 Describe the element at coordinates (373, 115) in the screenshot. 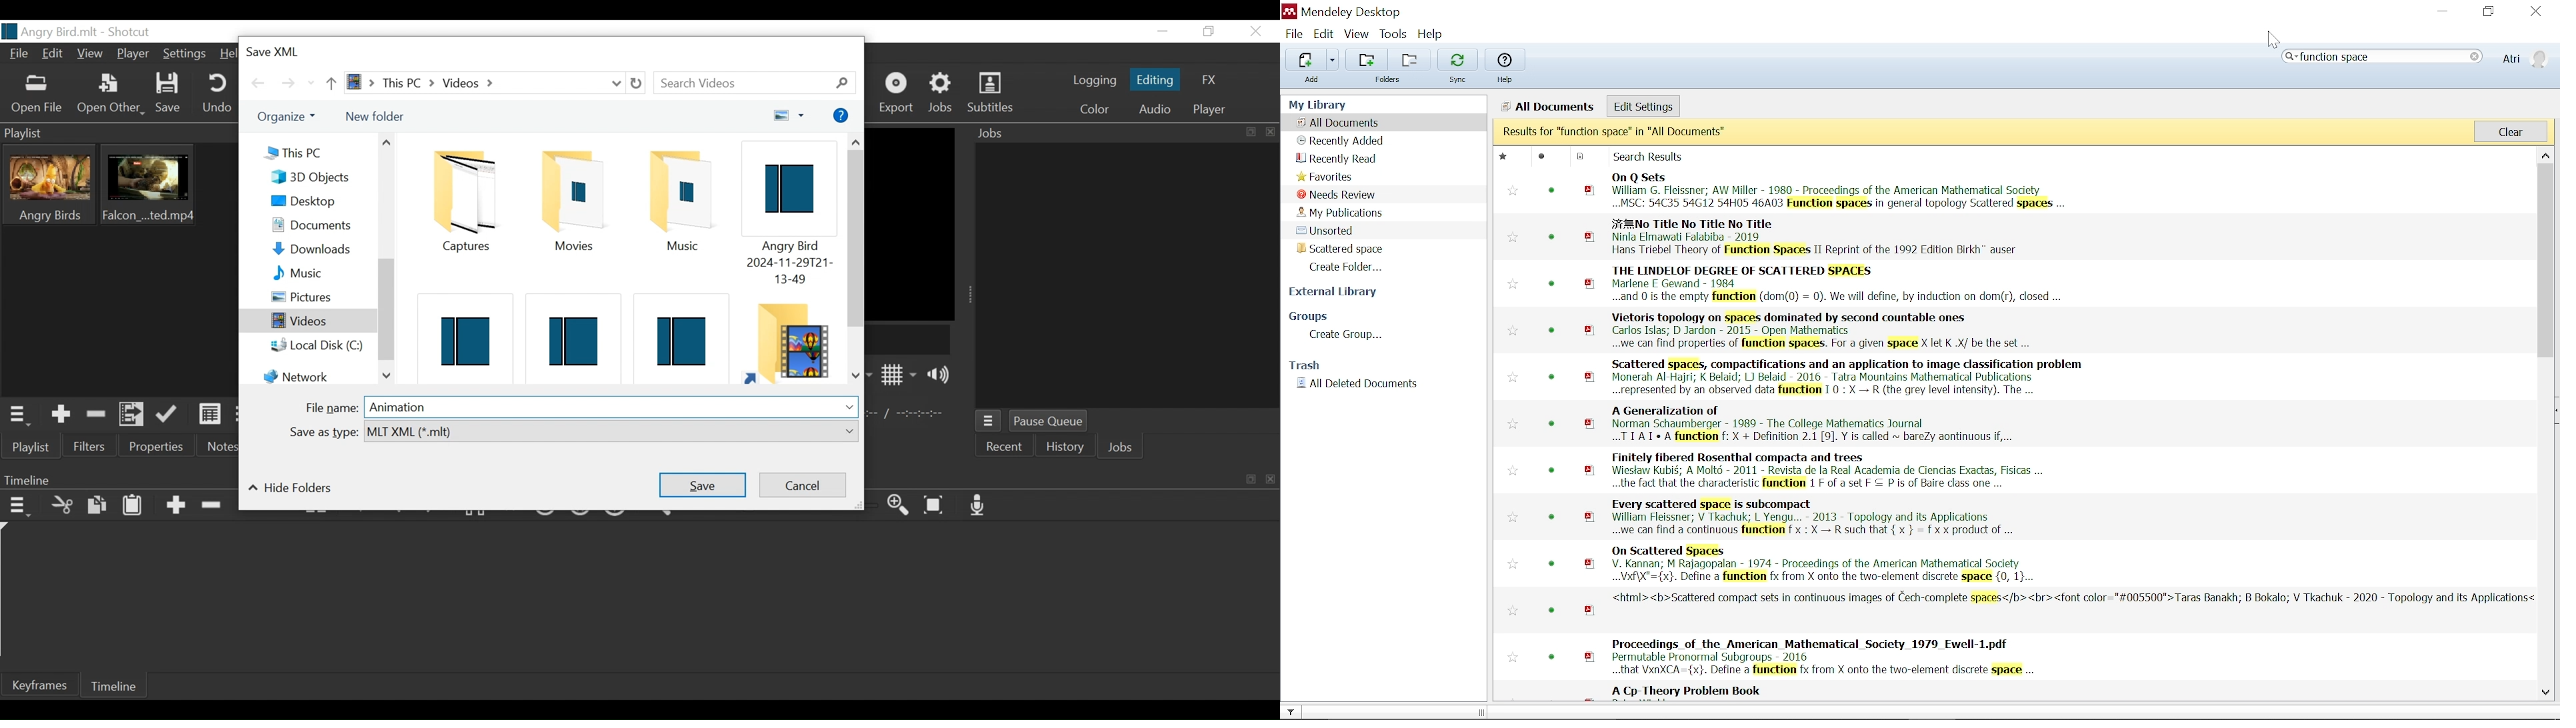

I see `New Folder` at that location.